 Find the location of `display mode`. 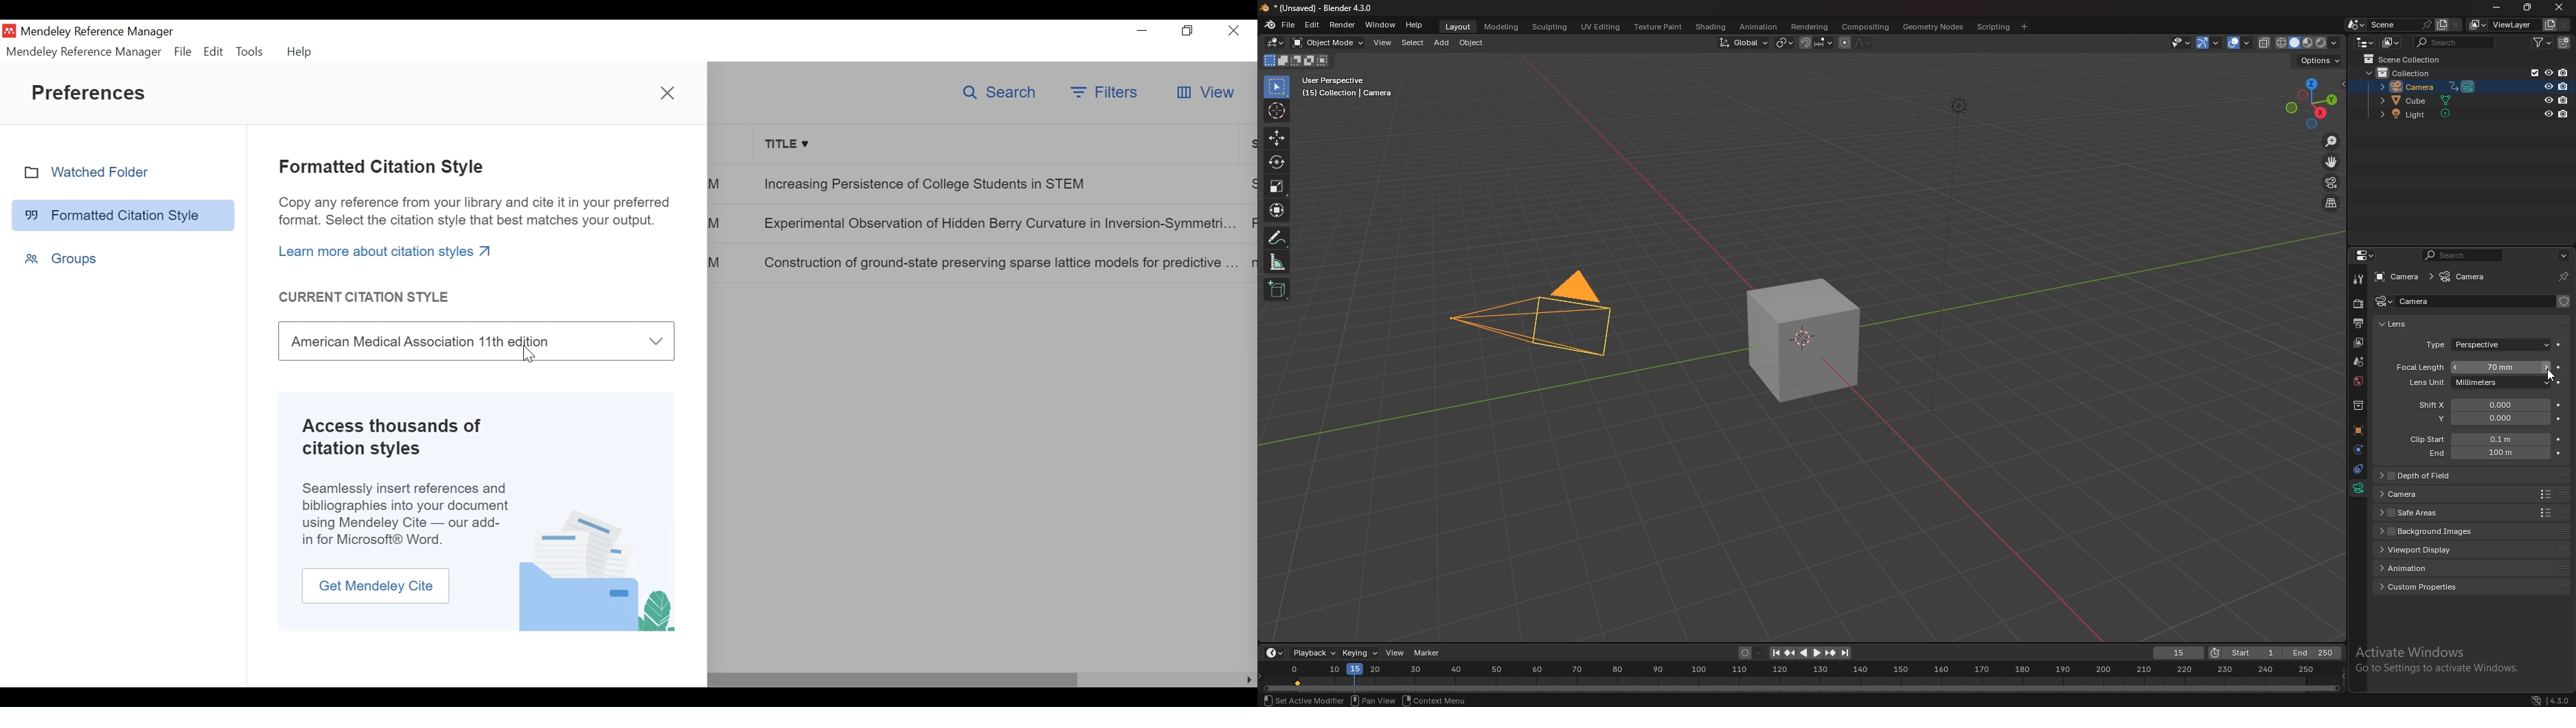

display mode is located at coordinates (2390, 43).